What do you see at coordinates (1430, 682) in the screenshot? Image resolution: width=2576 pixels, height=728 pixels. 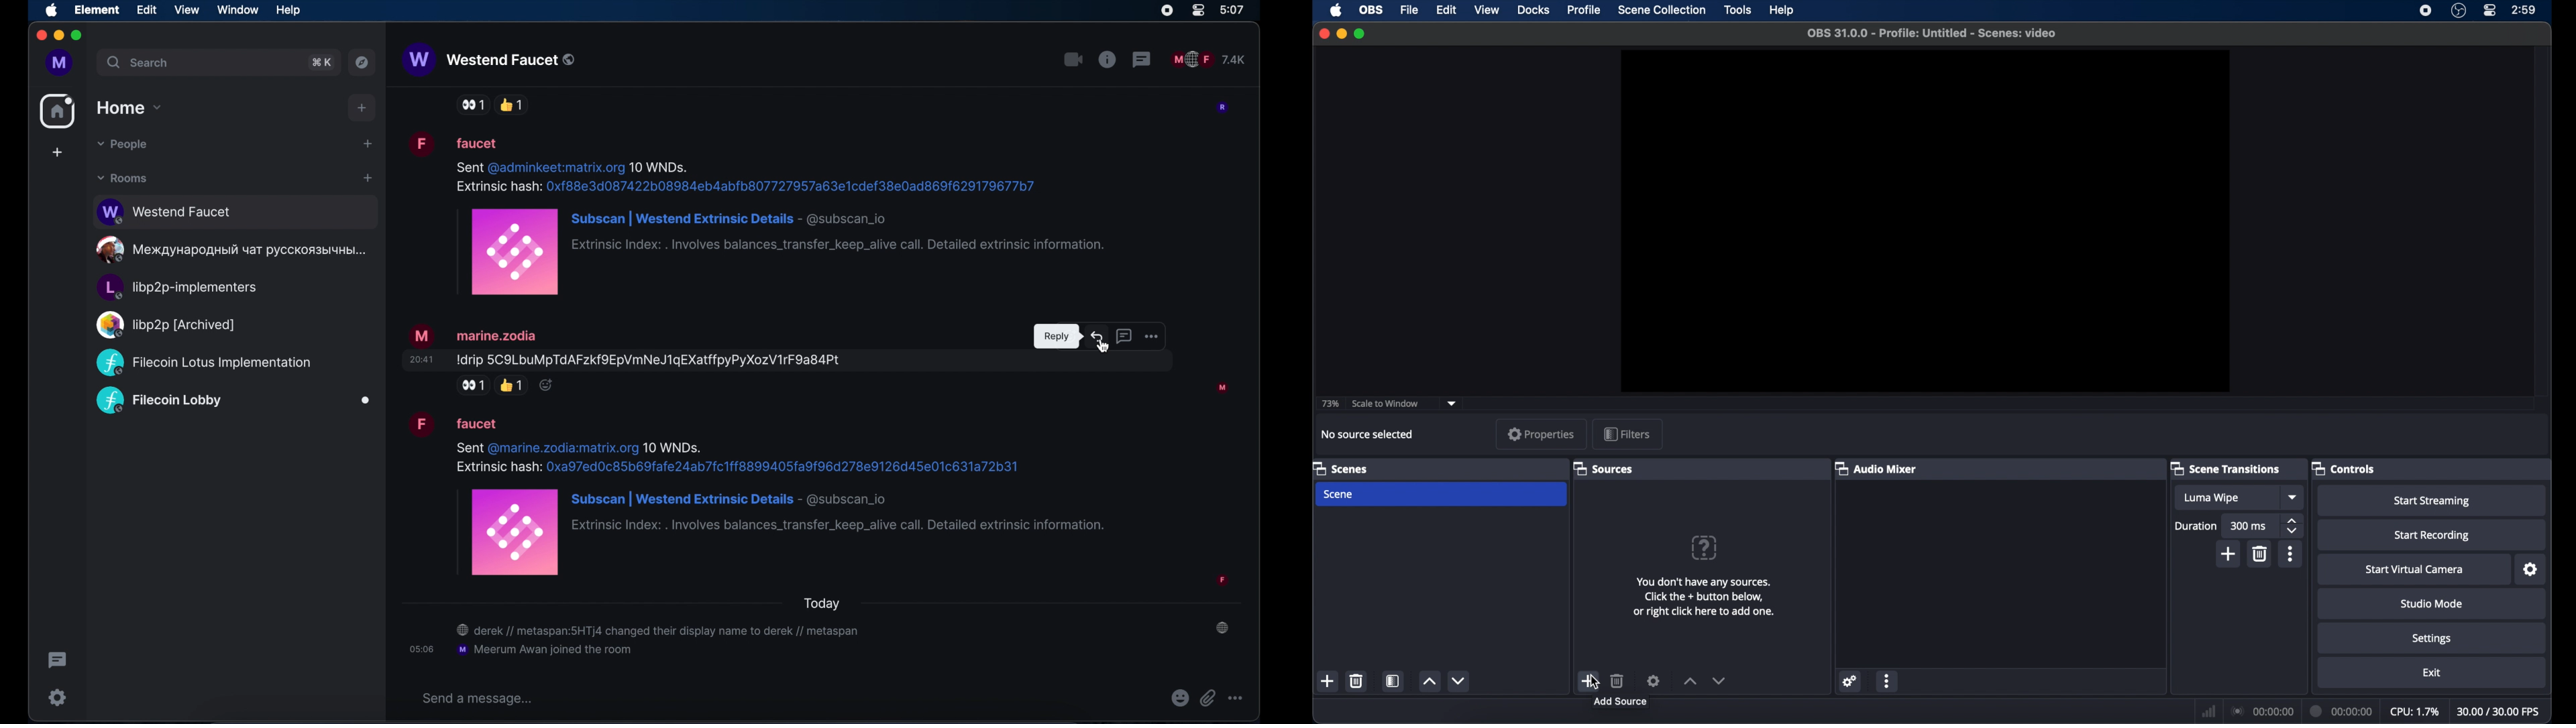 I see `increment` at bounding box center [1430, 682].